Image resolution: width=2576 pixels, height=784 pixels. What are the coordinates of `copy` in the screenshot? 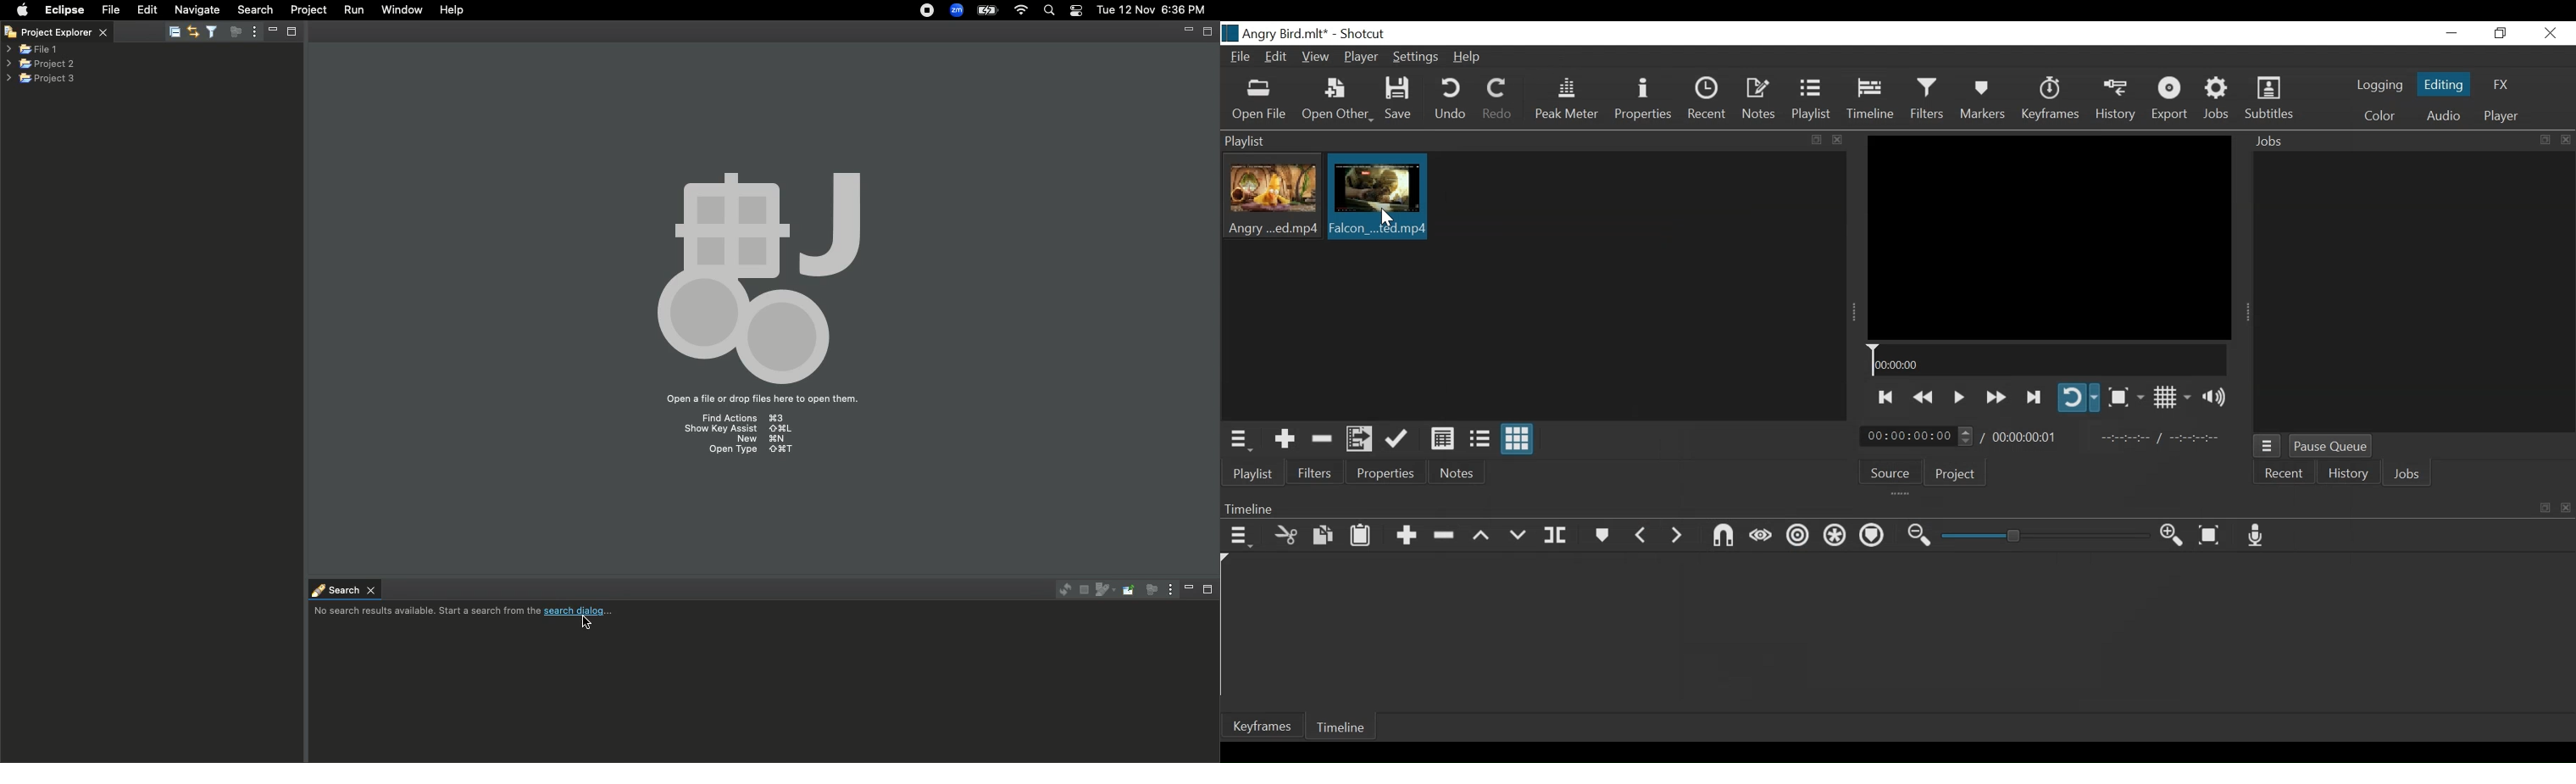 It's located at (2545, 508).